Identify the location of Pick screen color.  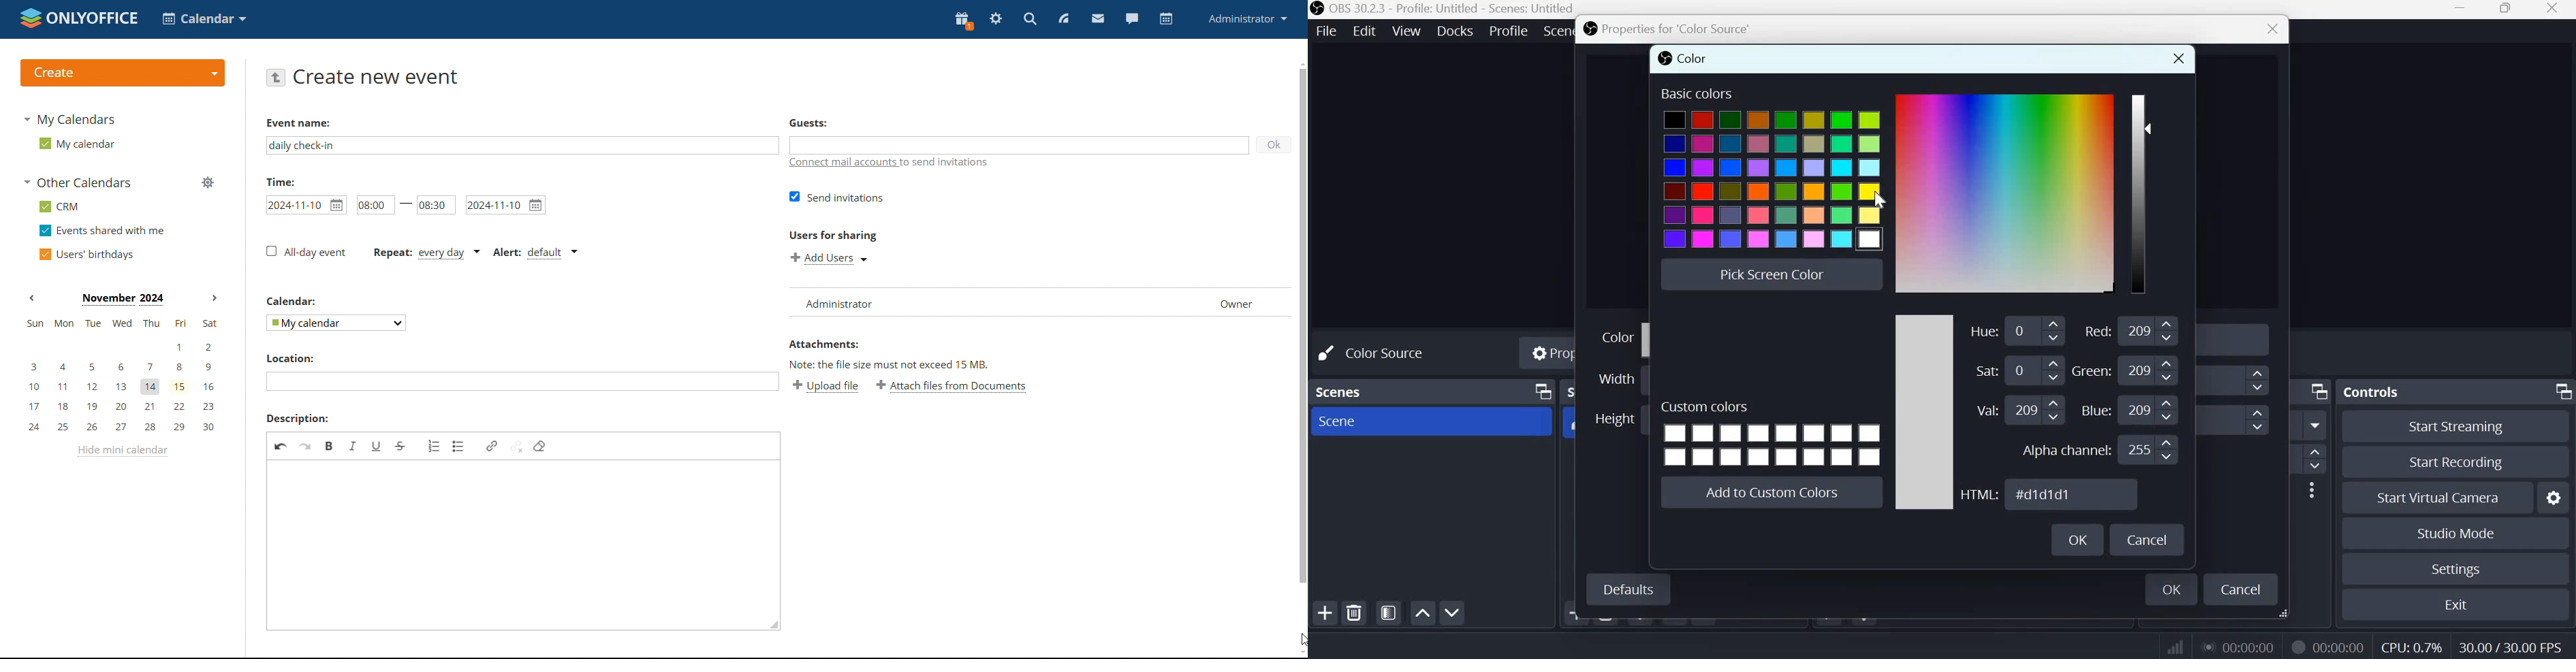
(1770, 275).